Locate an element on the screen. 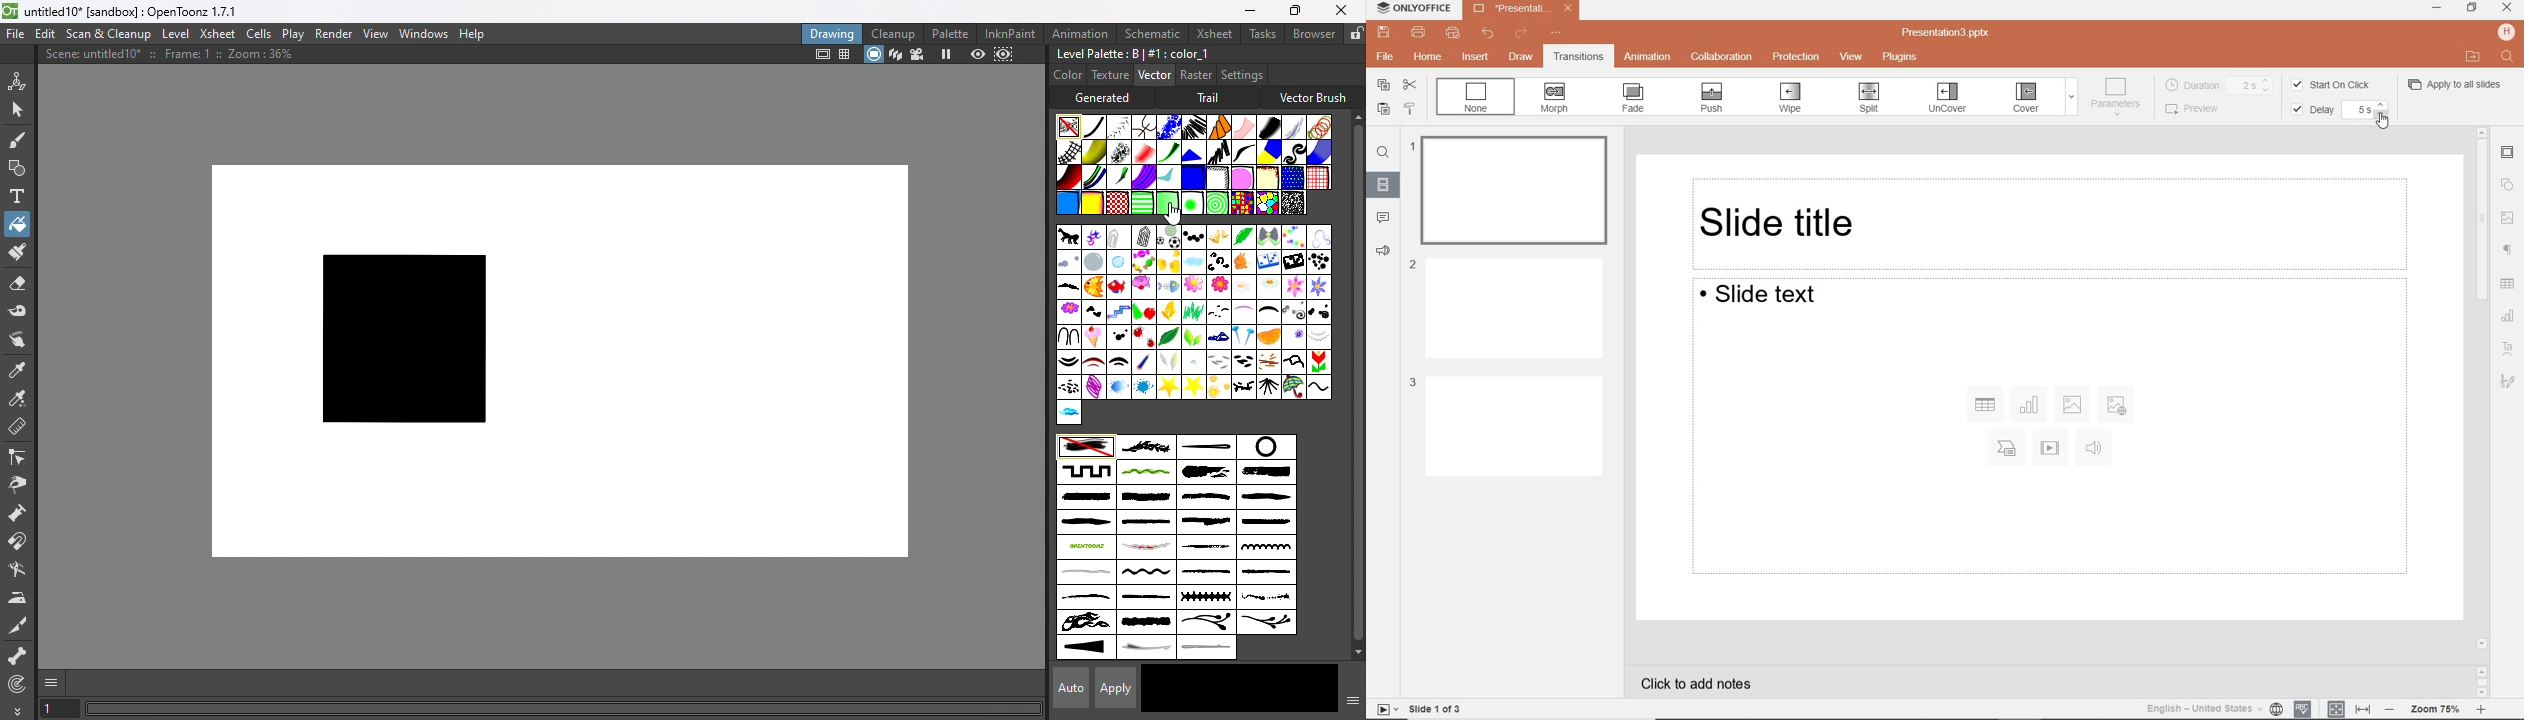 Image resolution: width=2548 pixels, height=728 pixels. Signature is located at coordinates (2512, 383).